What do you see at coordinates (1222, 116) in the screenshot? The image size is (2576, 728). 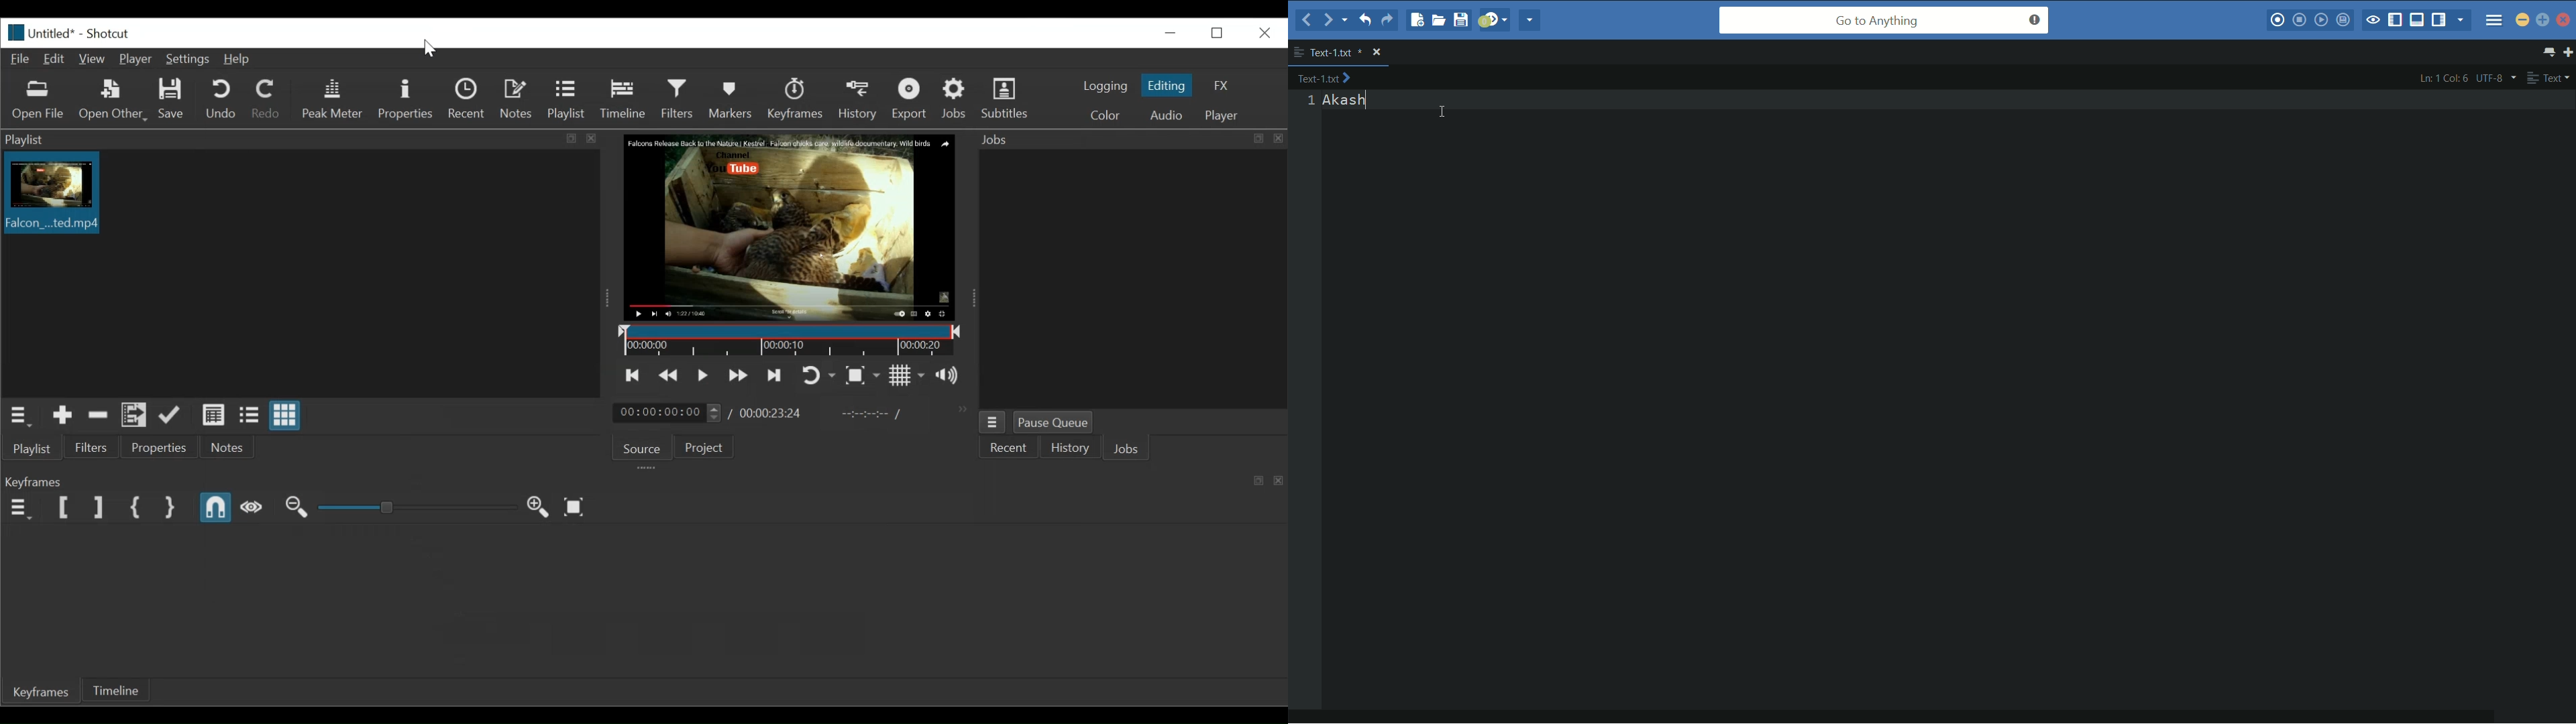 I see `Player` at bounding box center [1222, 116].